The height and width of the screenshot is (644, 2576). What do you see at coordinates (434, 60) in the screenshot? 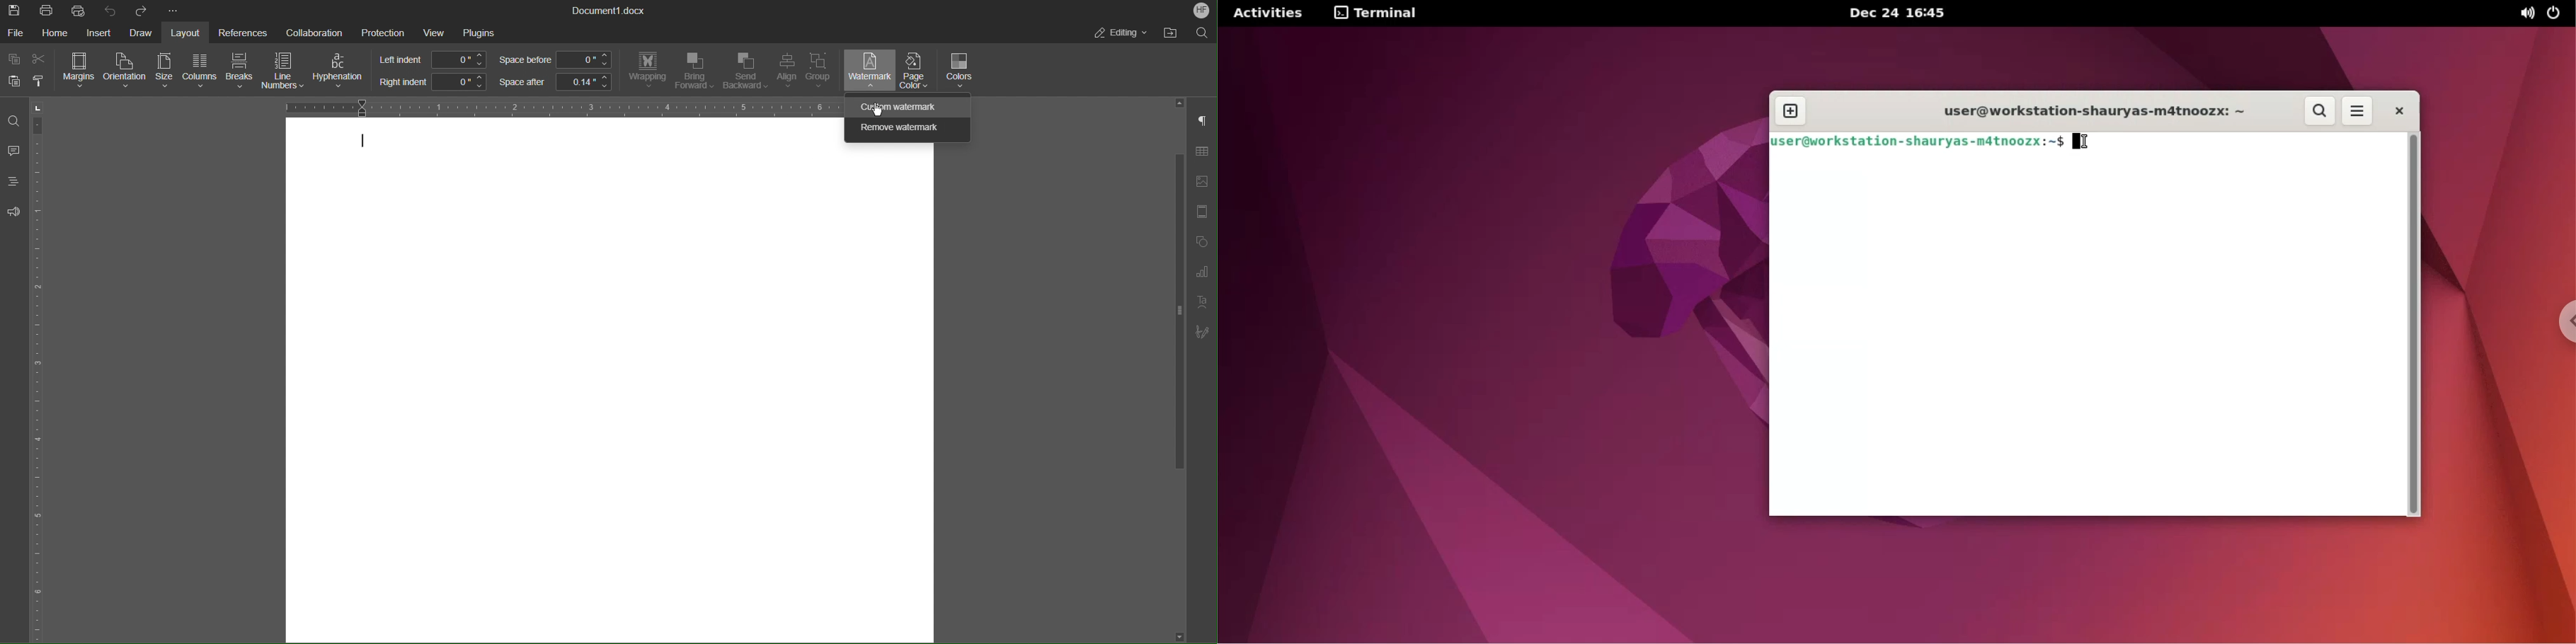
I see `Left indent` at bounding box center [434, 60].